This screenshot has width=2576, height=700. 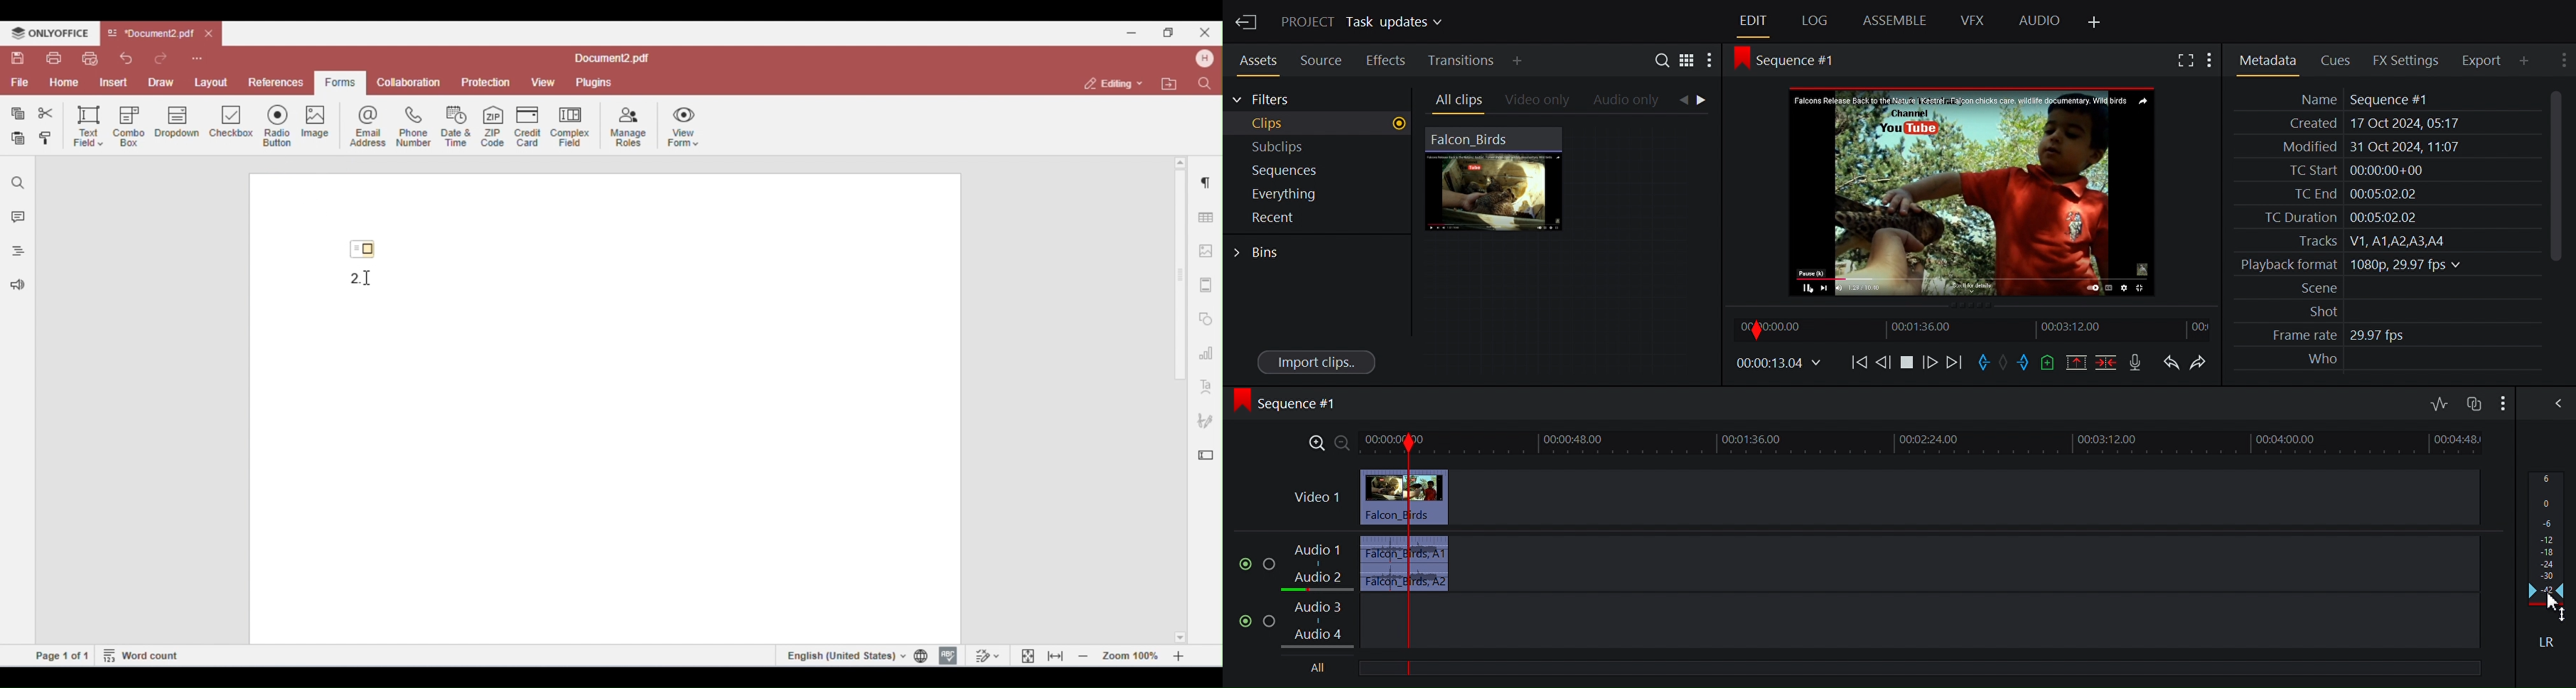 I want to click on Timeline indicator, so click(x=1410, y=542).